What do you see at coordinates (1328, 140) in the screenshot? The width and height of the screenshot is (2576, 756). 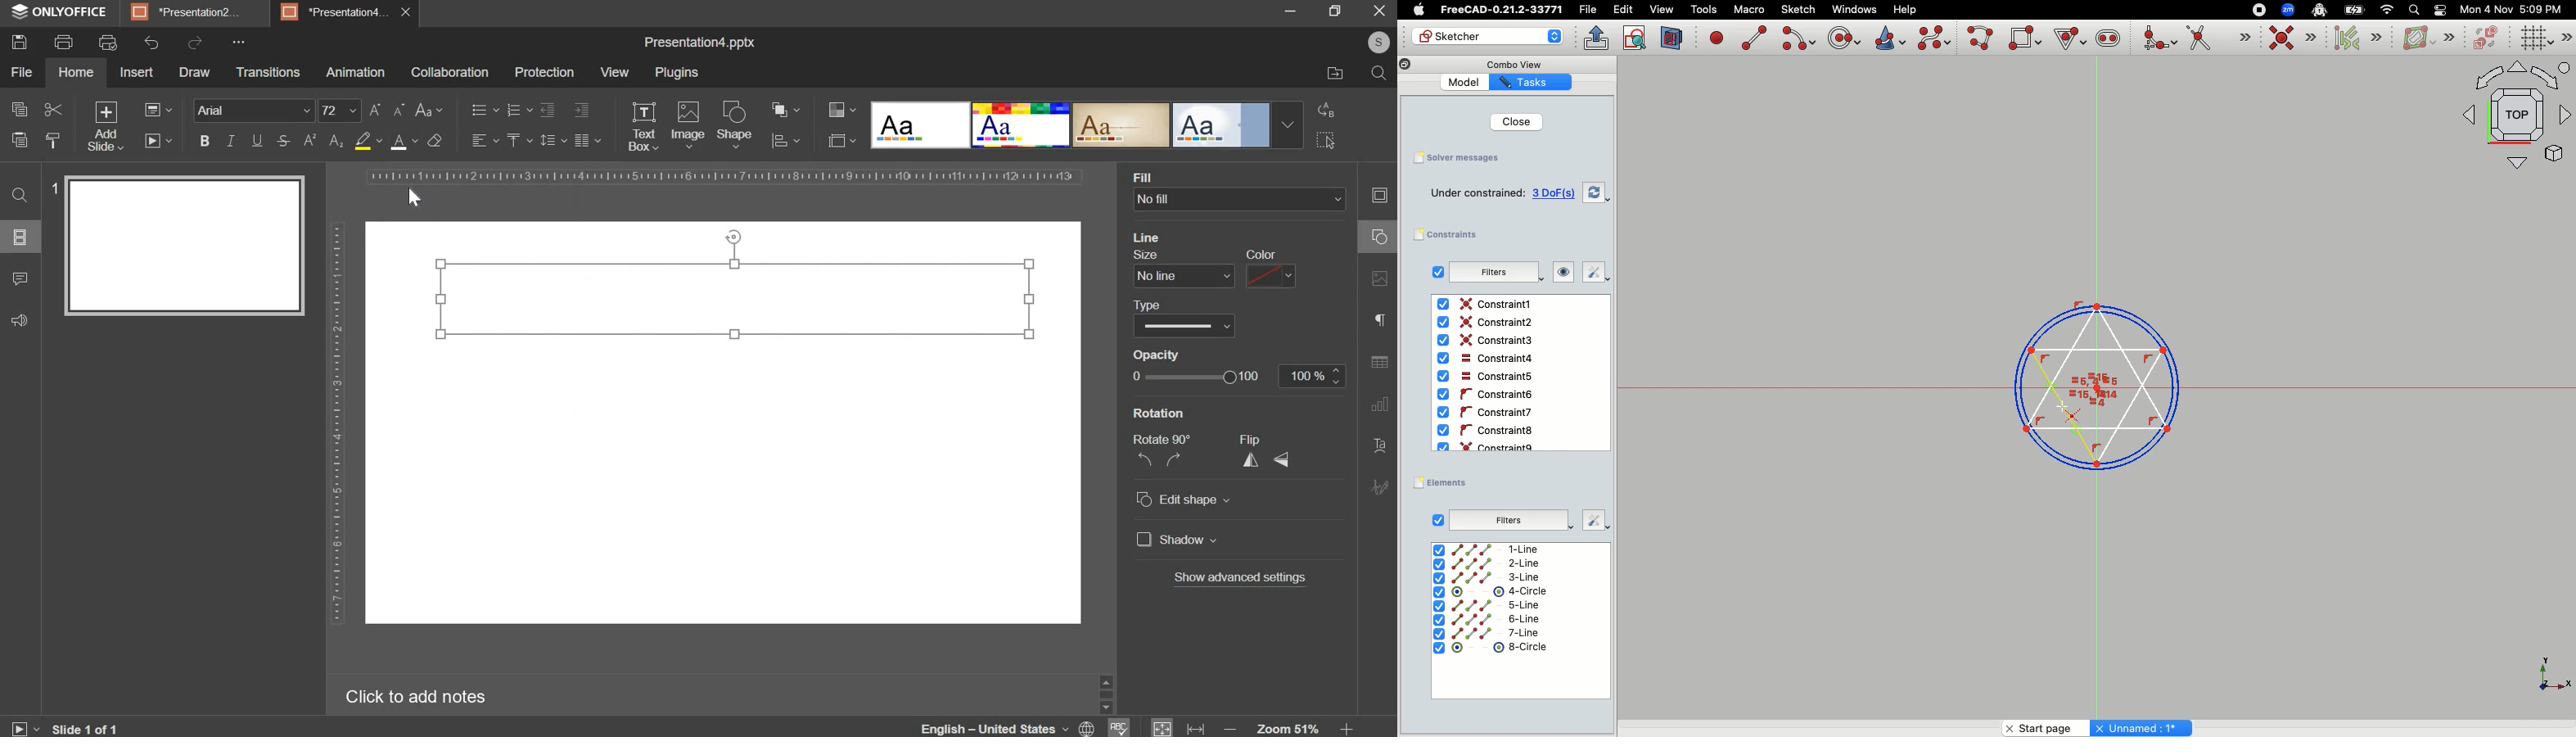 I see `select all` at bounding box center [1328, 140].